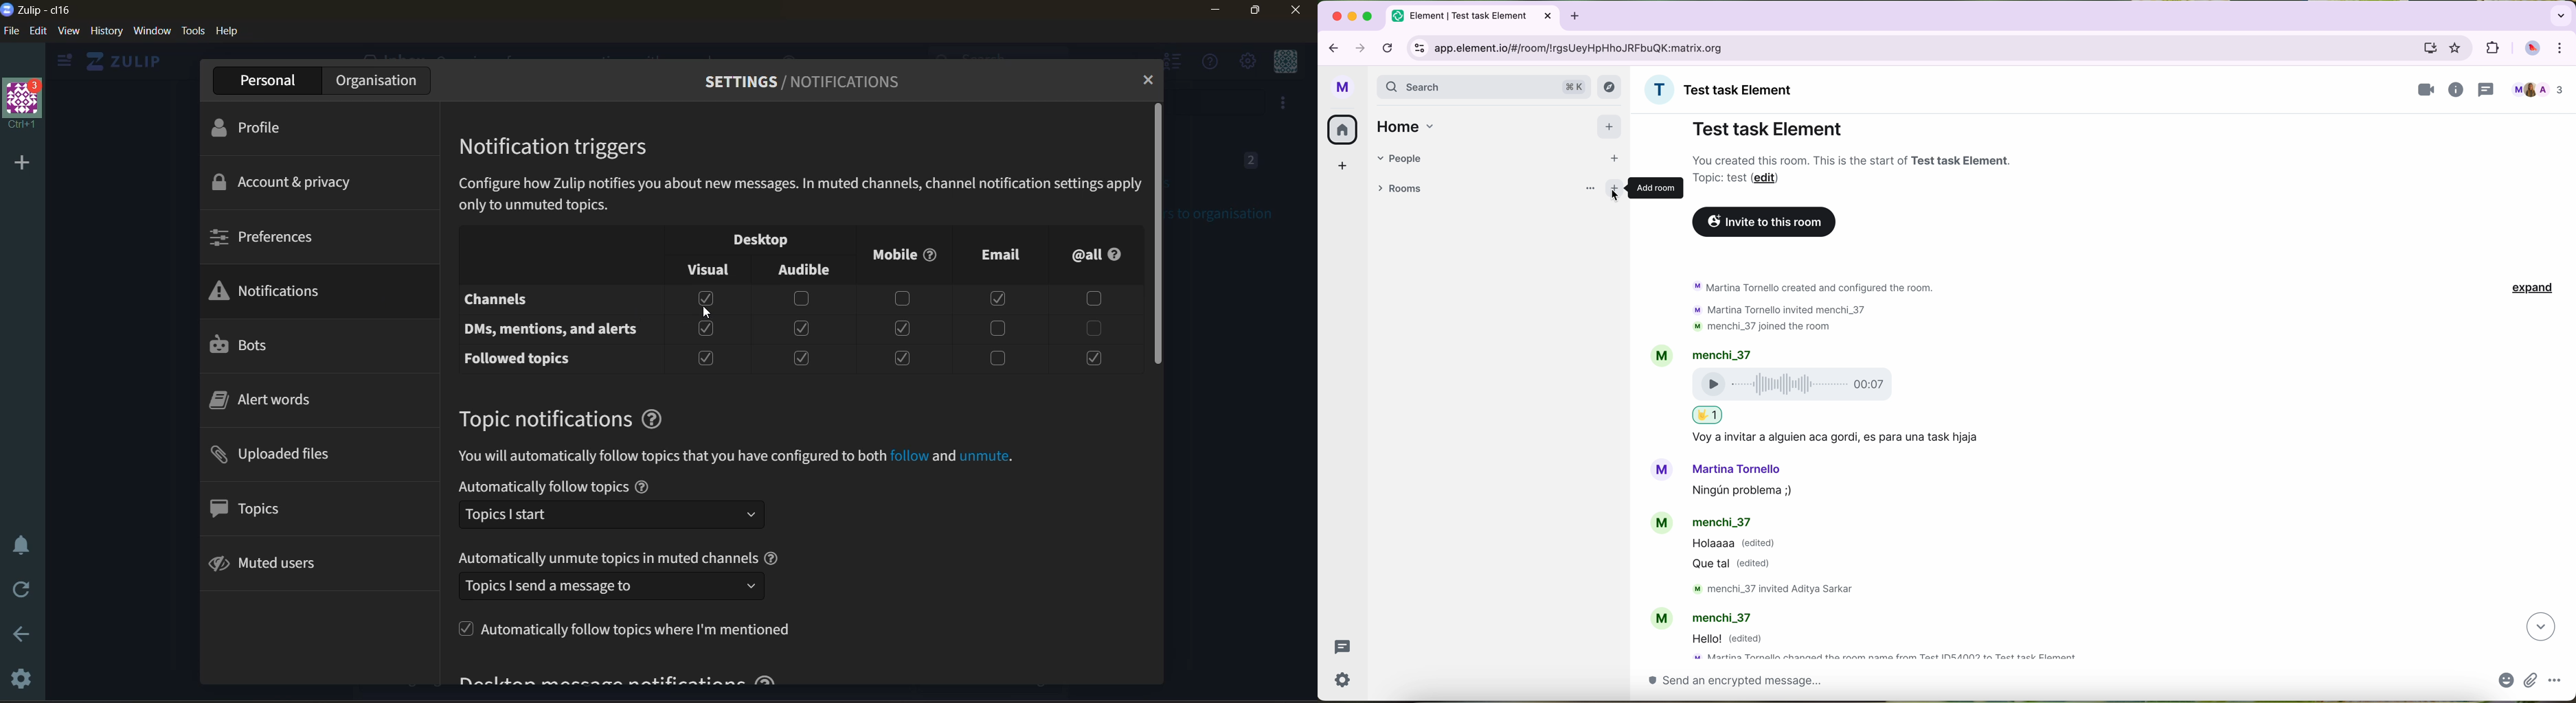 The width and height of the screenshot is (2576, 728). What do you see at coordinates (705, 358) in the screenshot?
I see `checkbox` at bounding box center [705, 358].